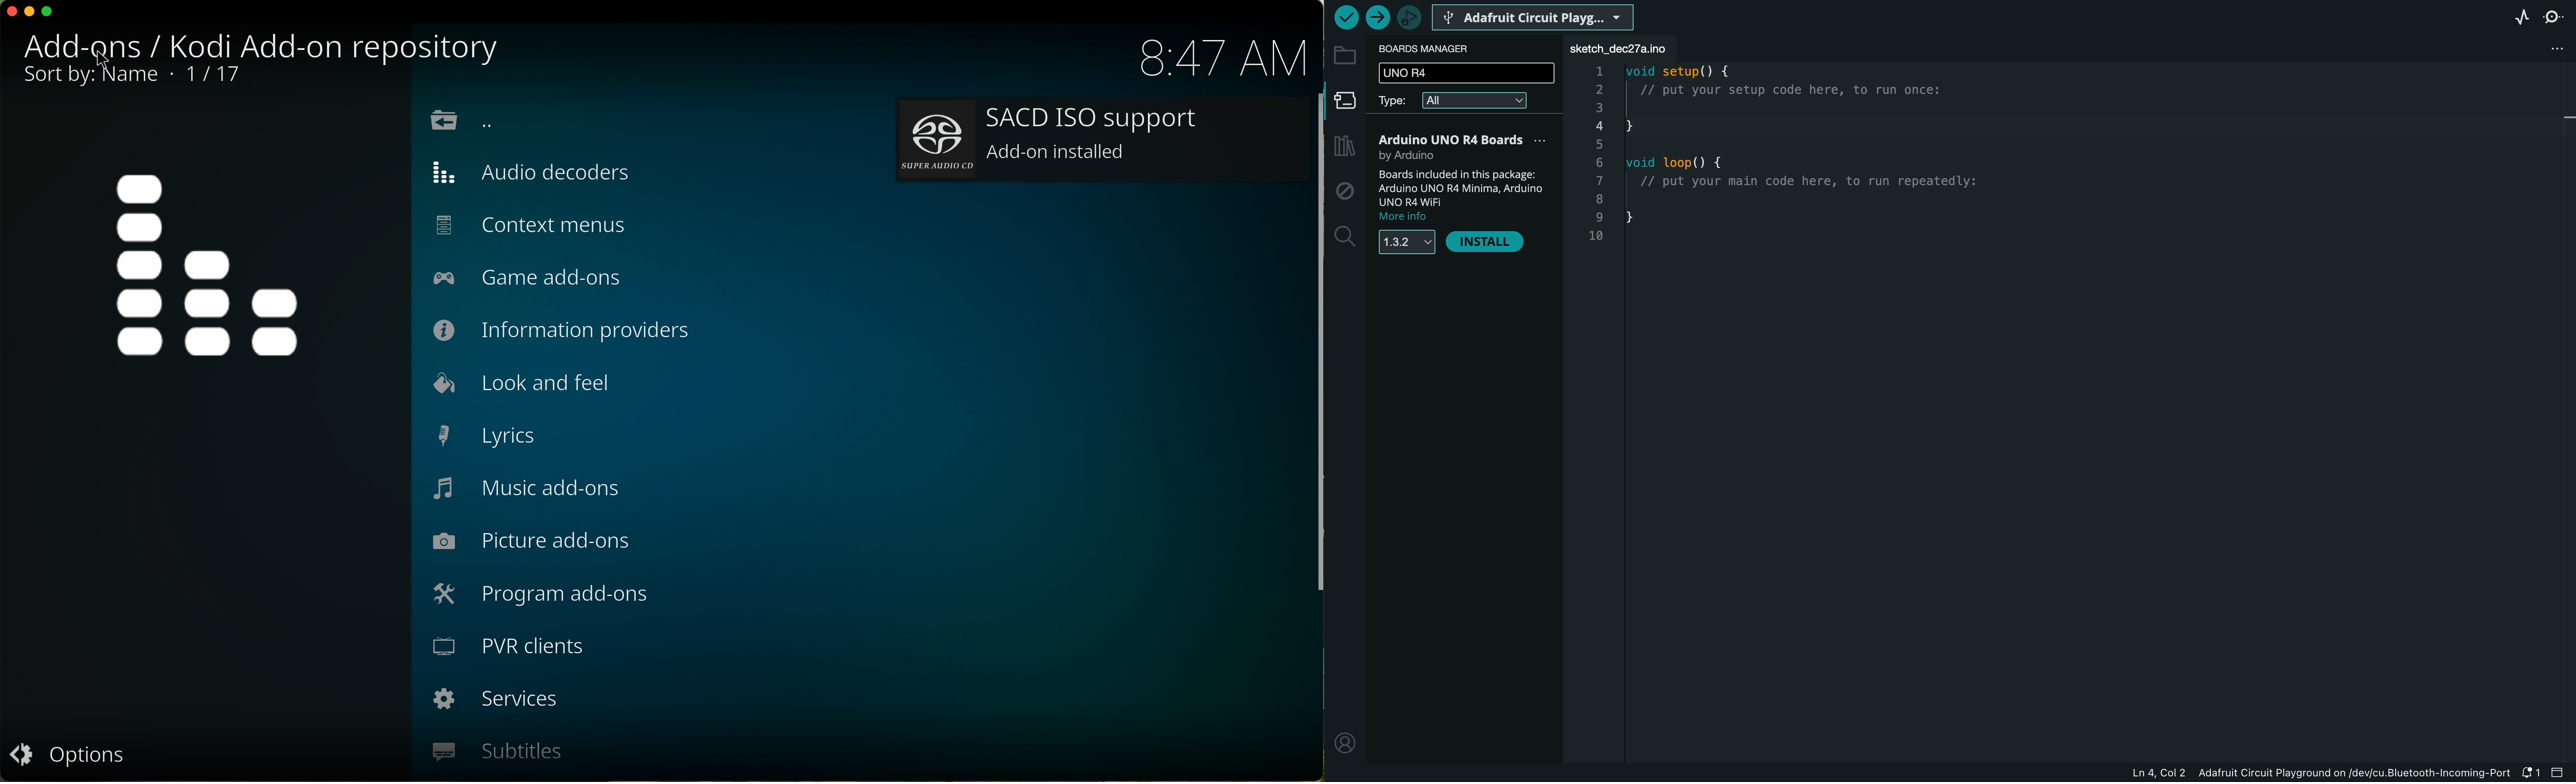  I want to click on game add-ons, so click(535, 278).